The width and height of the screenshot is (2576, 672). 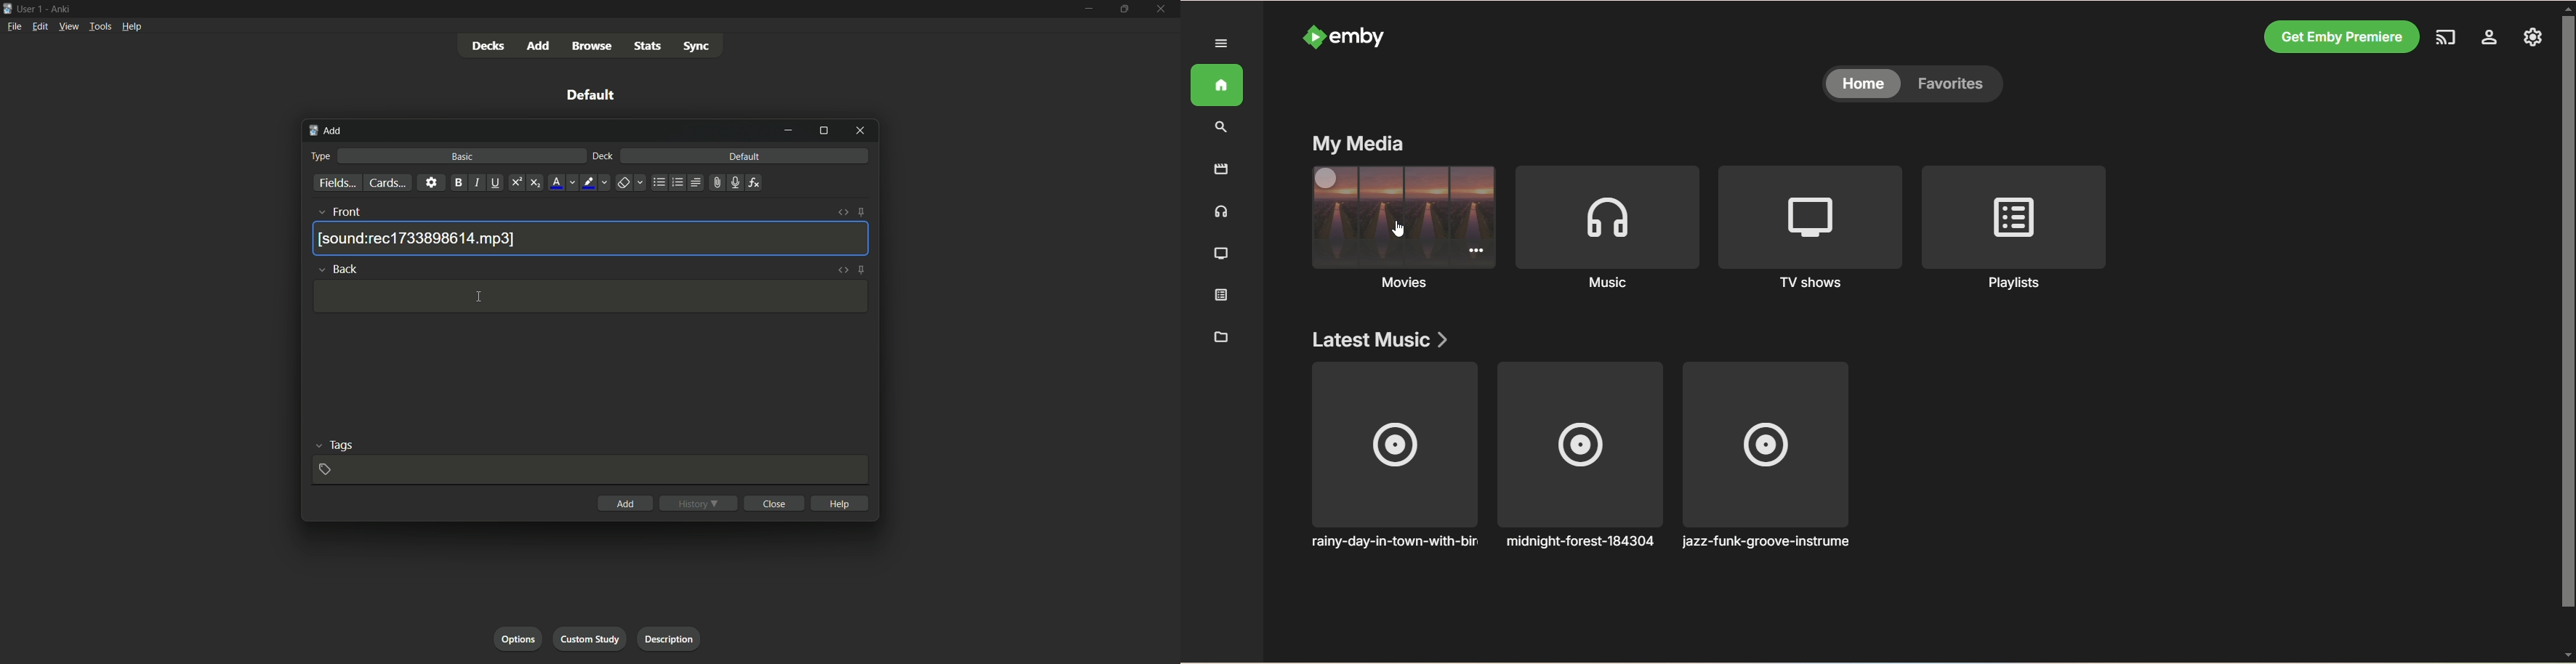 What do you see at coordinates (1163, 9) in the screenshot?
I see `close app` at bounding box center [1163, 9].